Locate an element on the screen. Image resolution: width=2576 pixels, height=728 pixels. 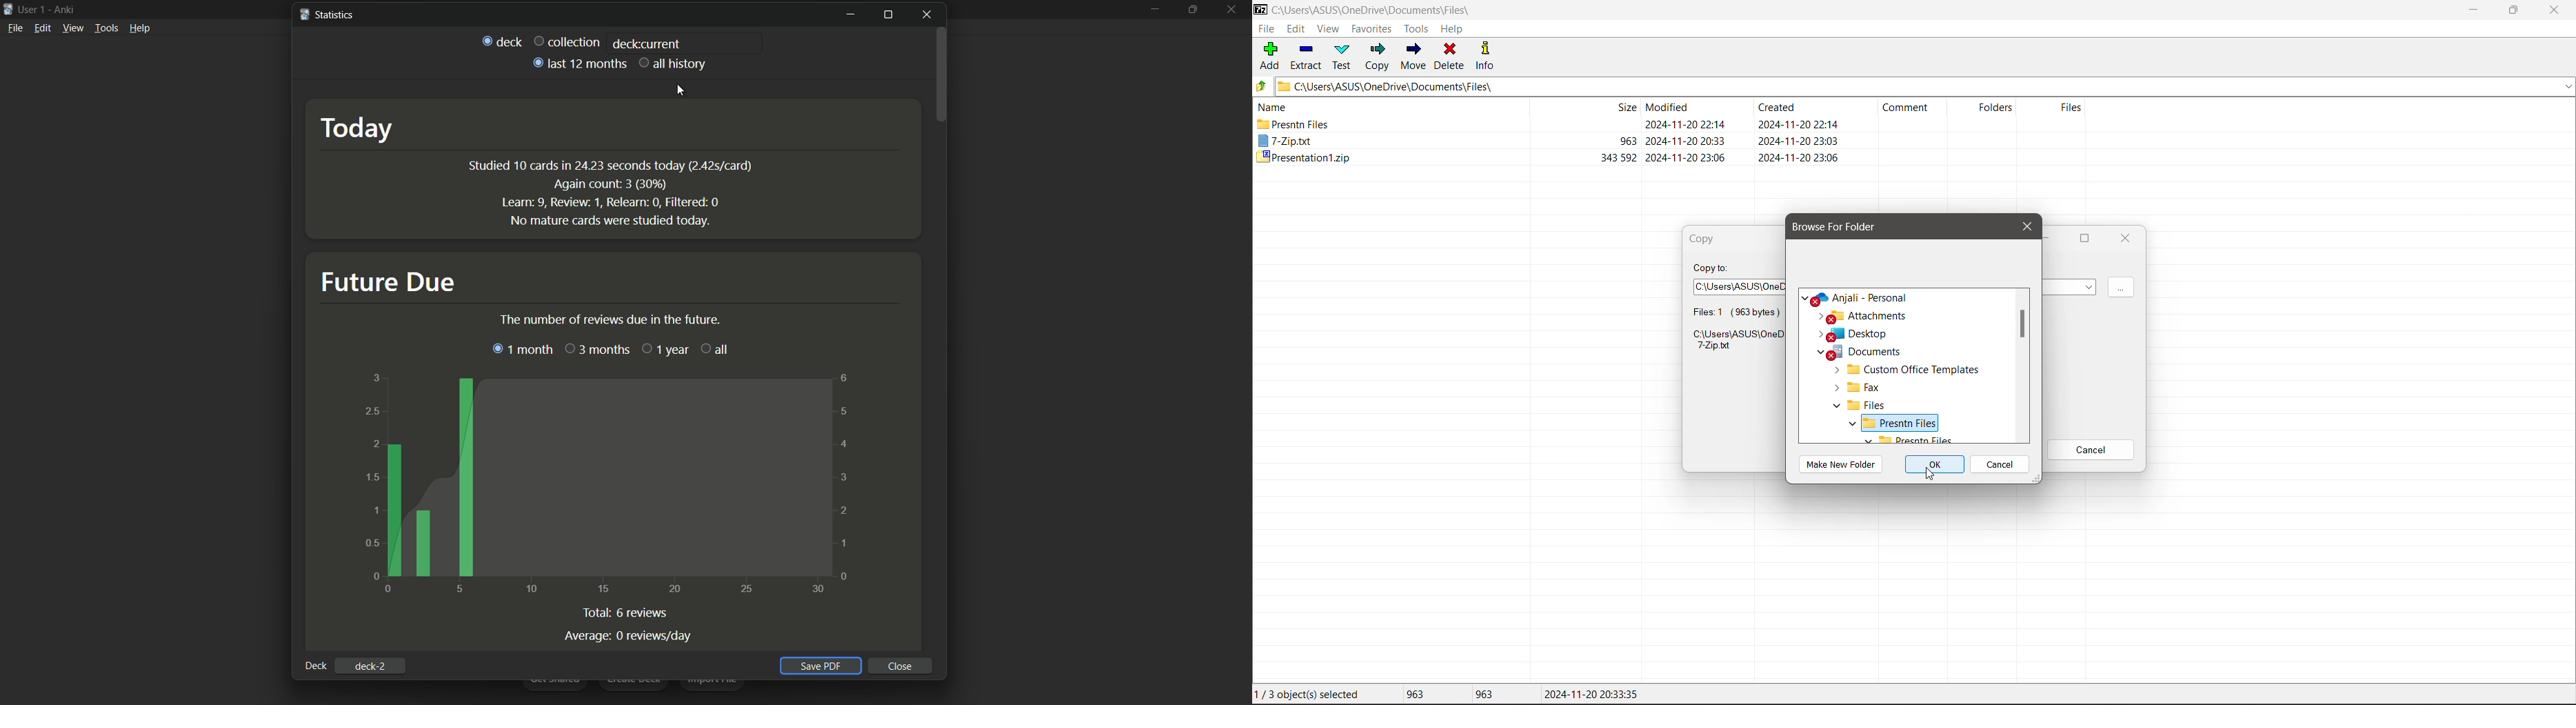
minimize is located at coordinates (850, 14).